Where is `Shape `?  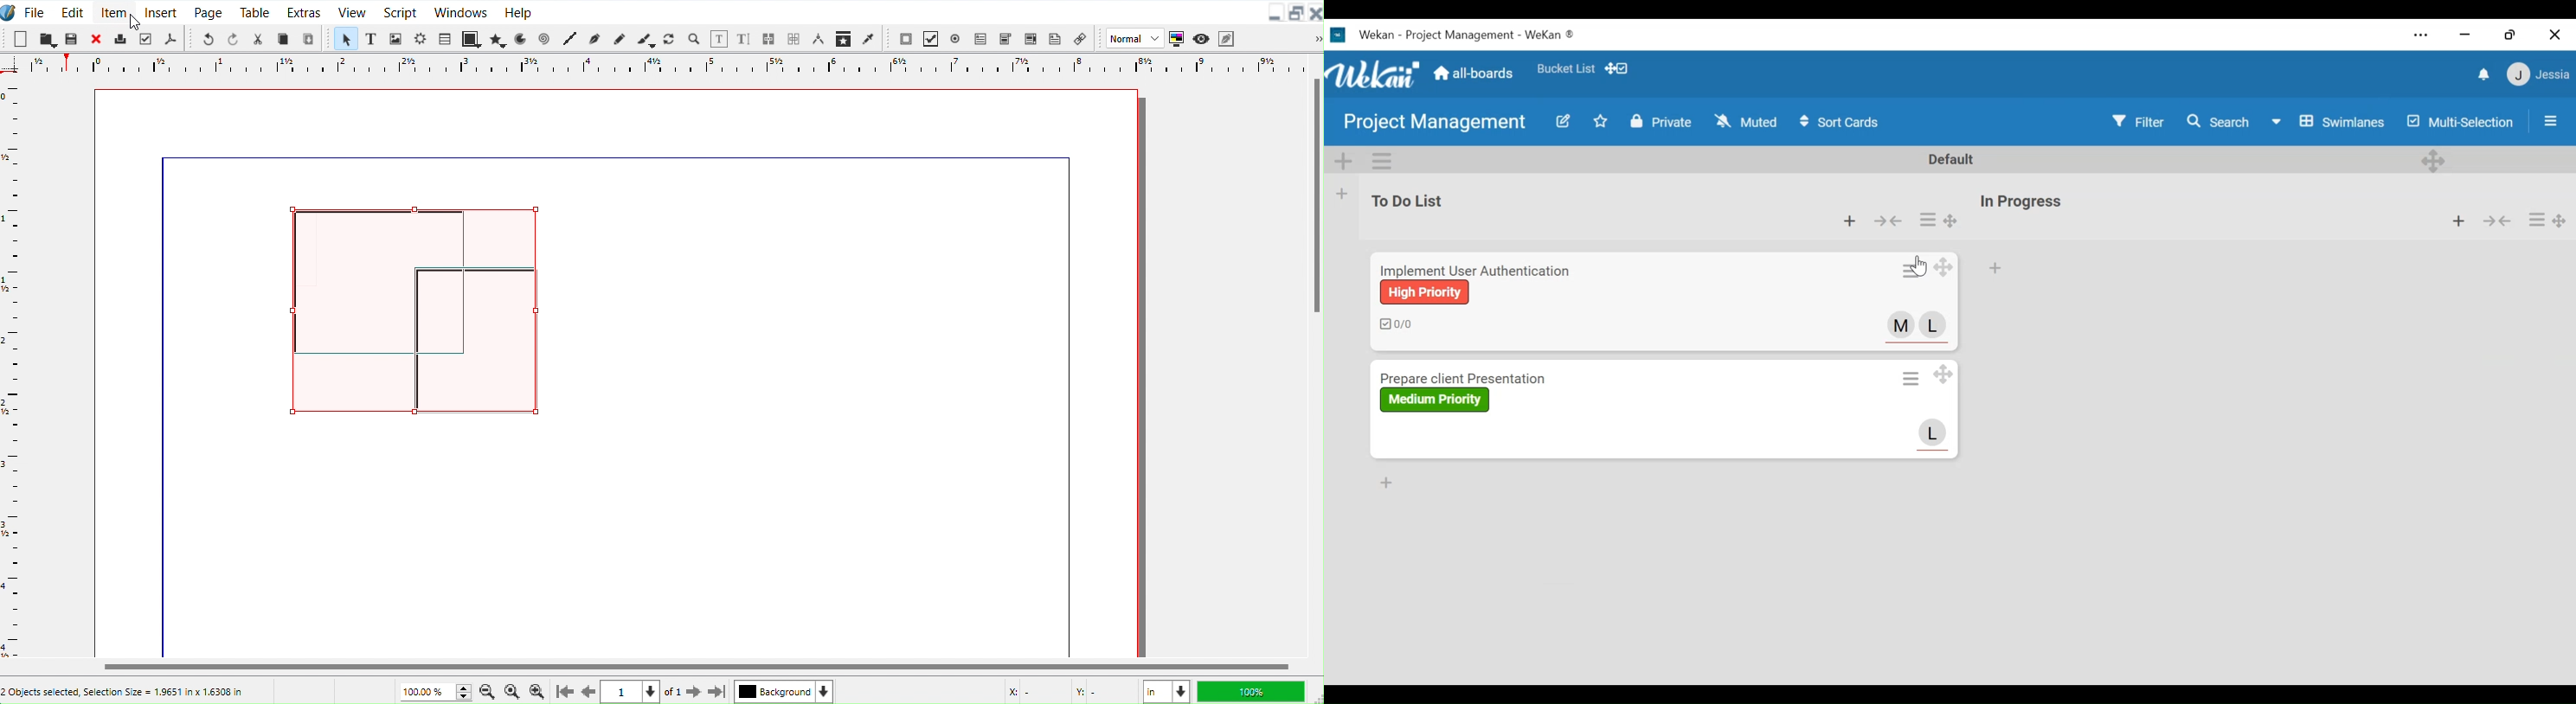
Shape  is located at coordinates (472, 38).